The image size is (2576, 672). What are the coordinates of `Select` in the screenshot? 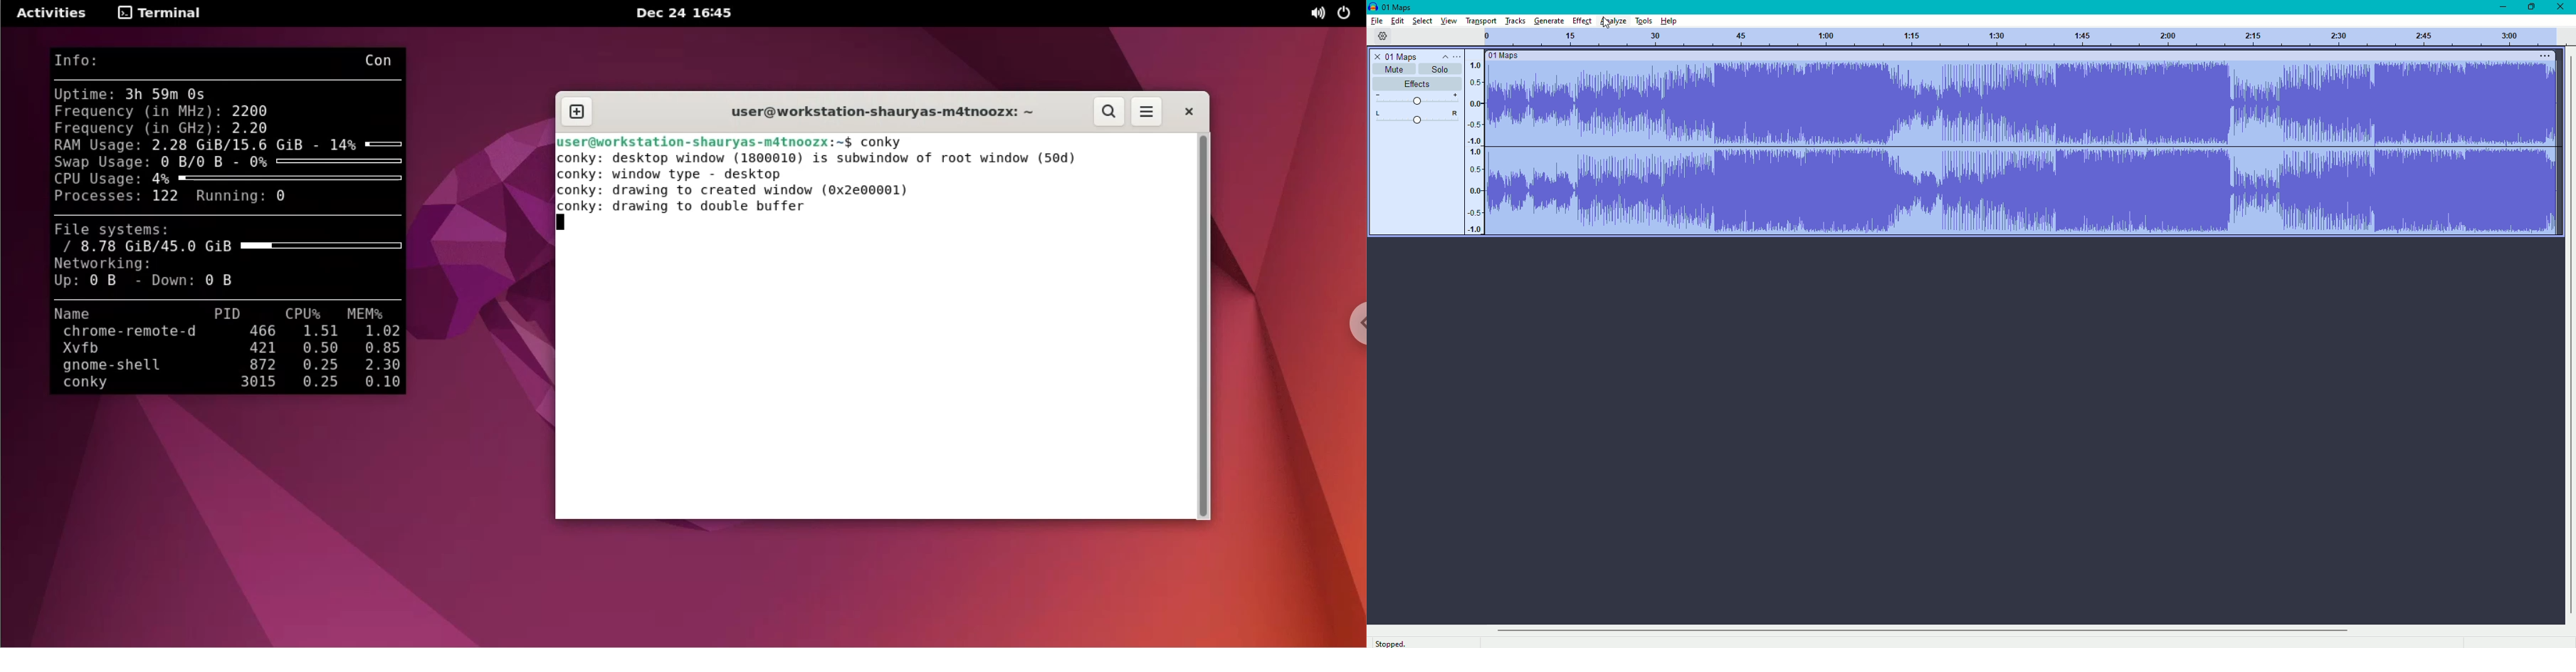 It's located at (1420, 21).